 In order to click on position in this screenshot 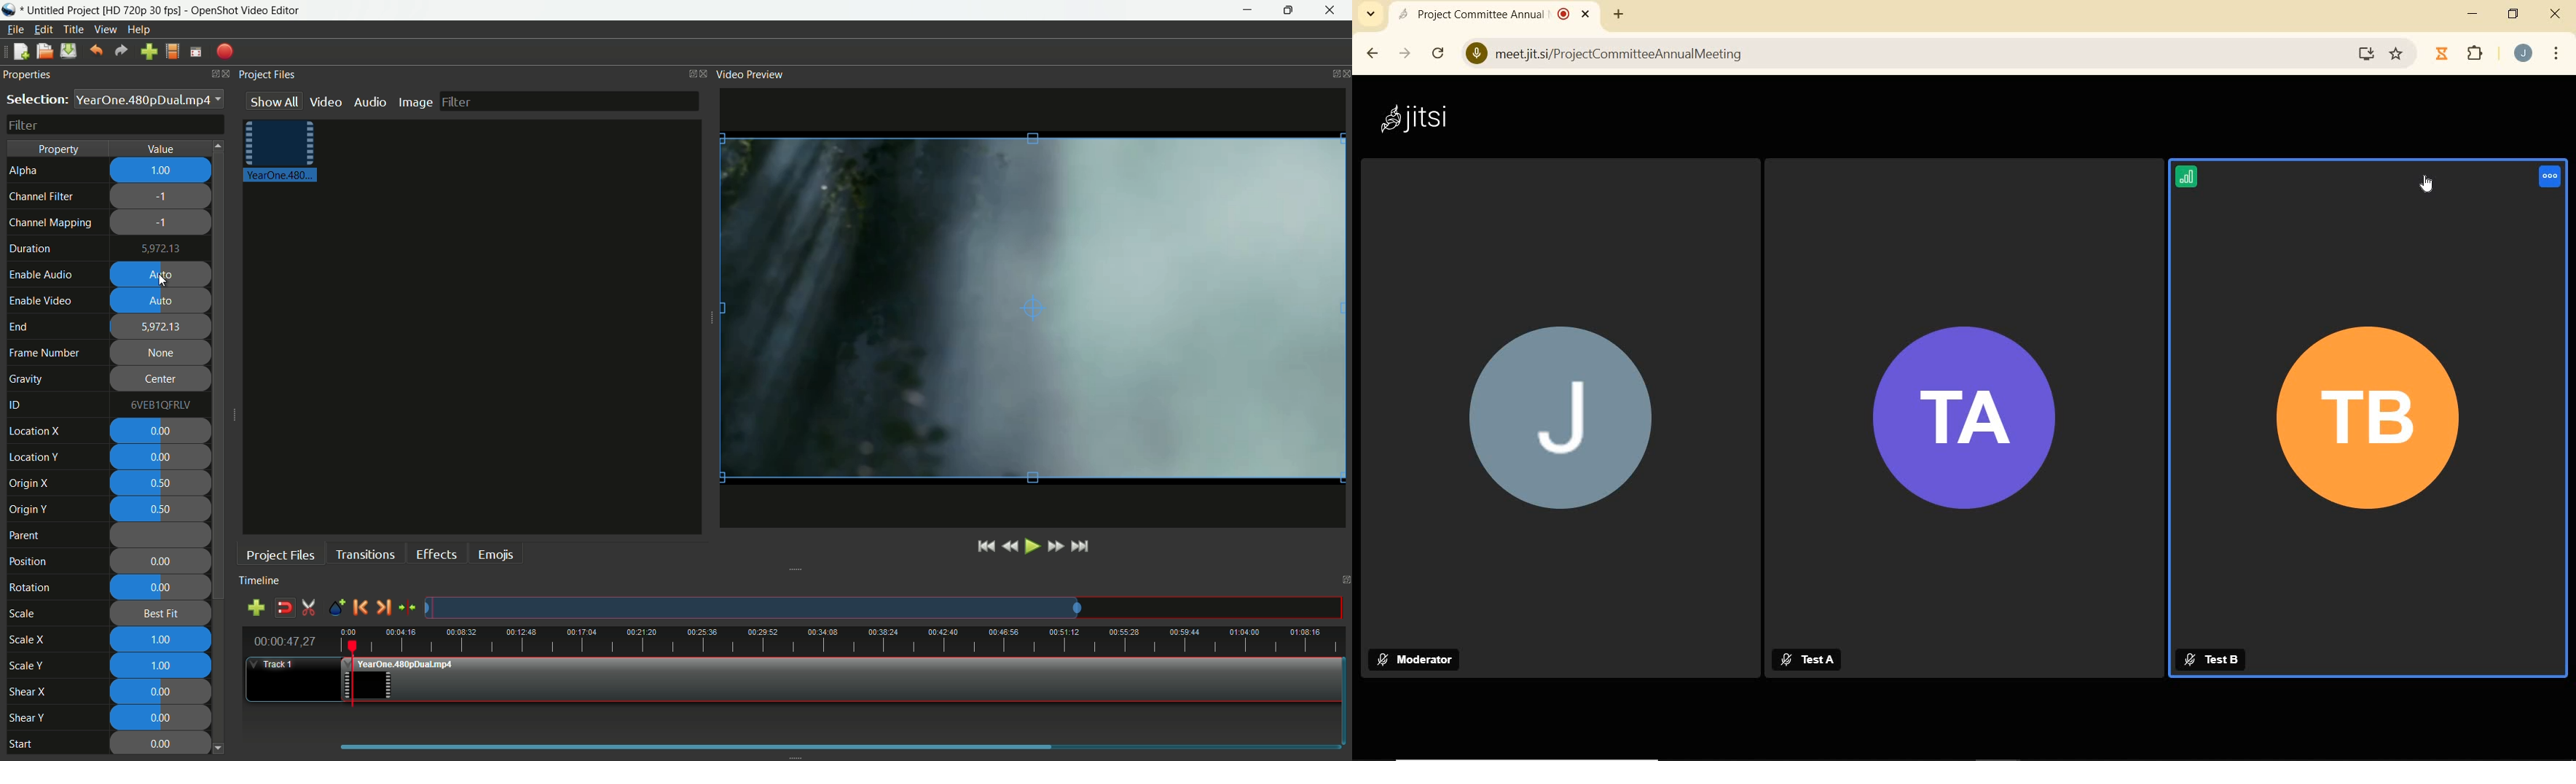, I will do `click(28, 561)`.